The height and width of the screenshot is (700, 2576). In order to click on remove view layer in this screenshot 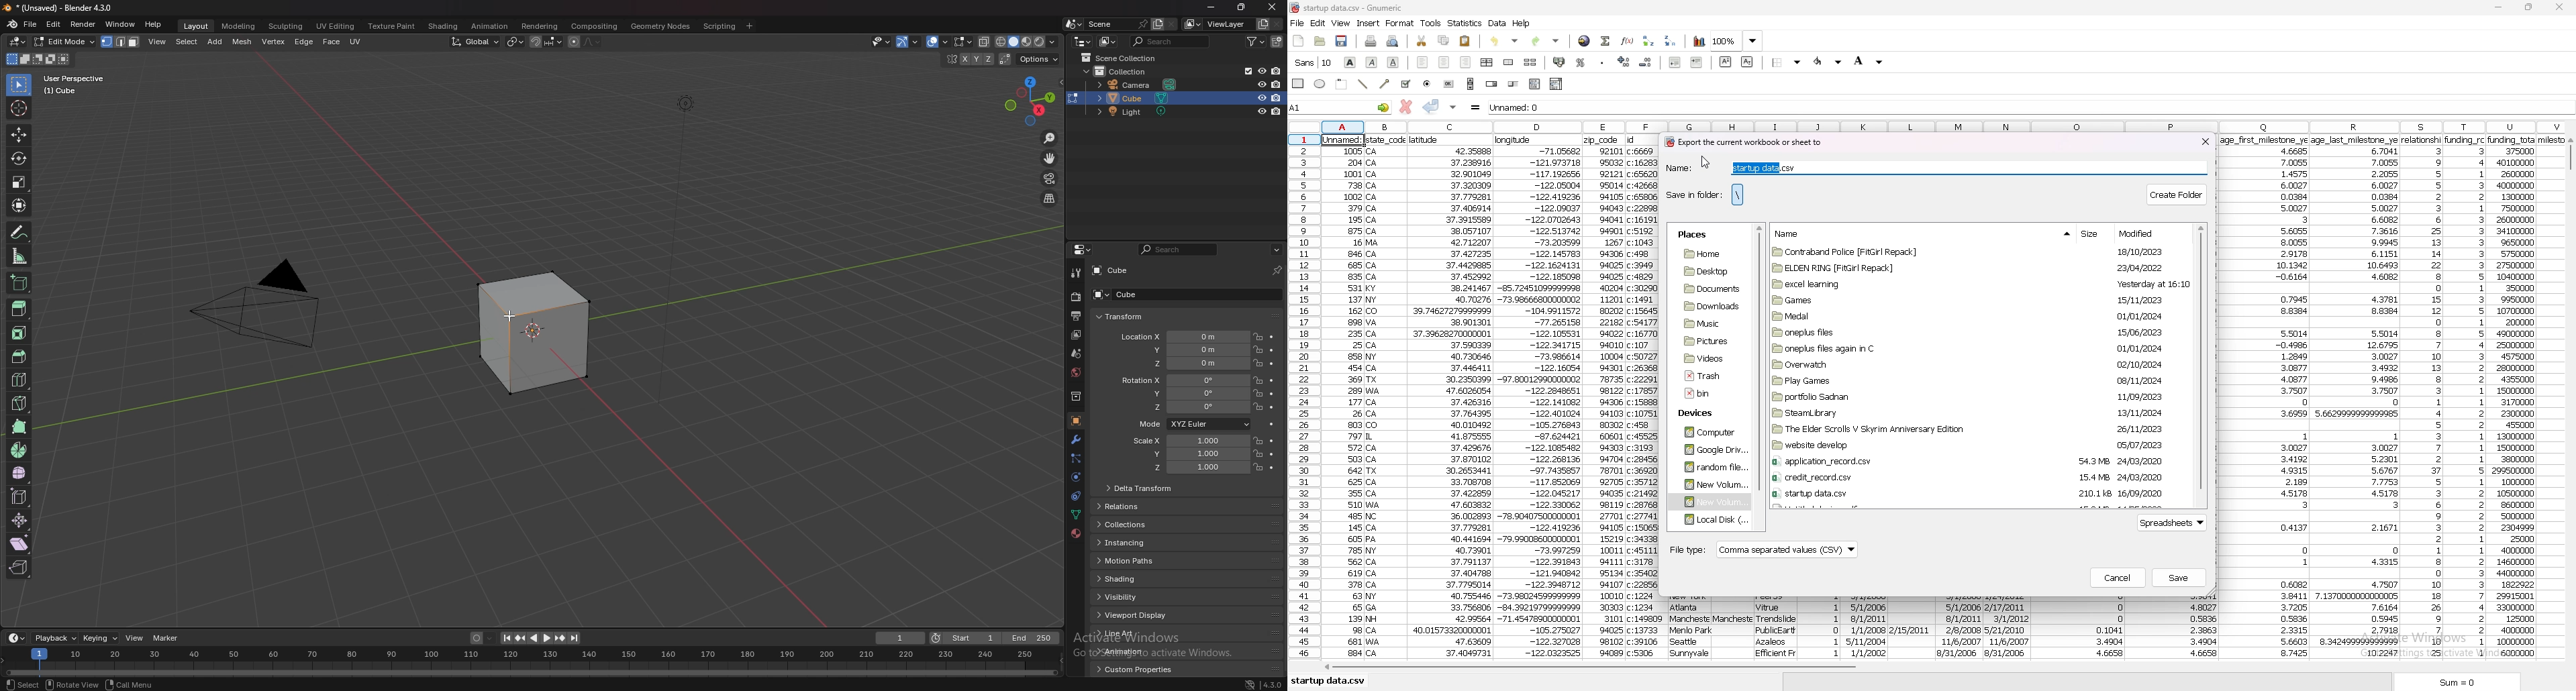, I will do `click(1278, 24)`.